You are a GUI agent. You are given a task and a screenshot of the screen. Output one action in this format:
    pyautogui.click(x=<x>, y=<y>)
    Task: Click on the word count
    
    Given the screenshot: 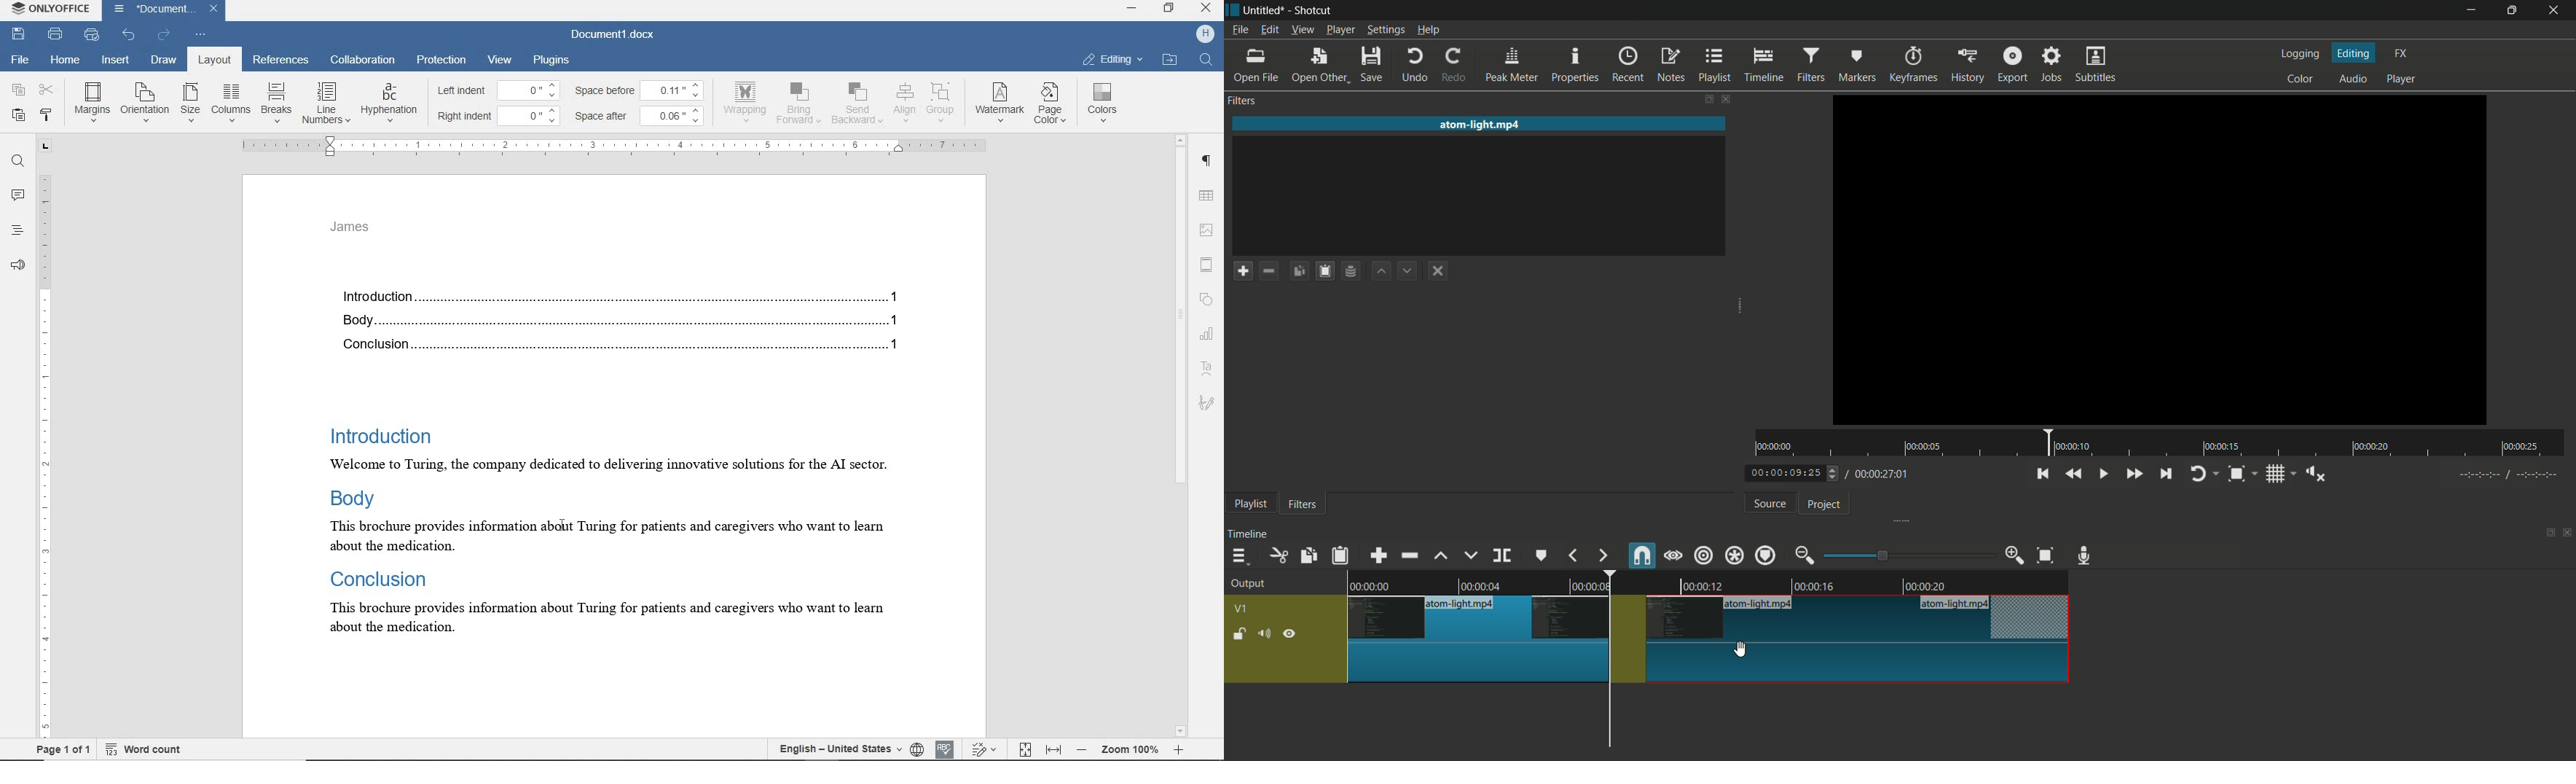 What is the action you would take?
    pyautogui.click(x=144, y=749)
    